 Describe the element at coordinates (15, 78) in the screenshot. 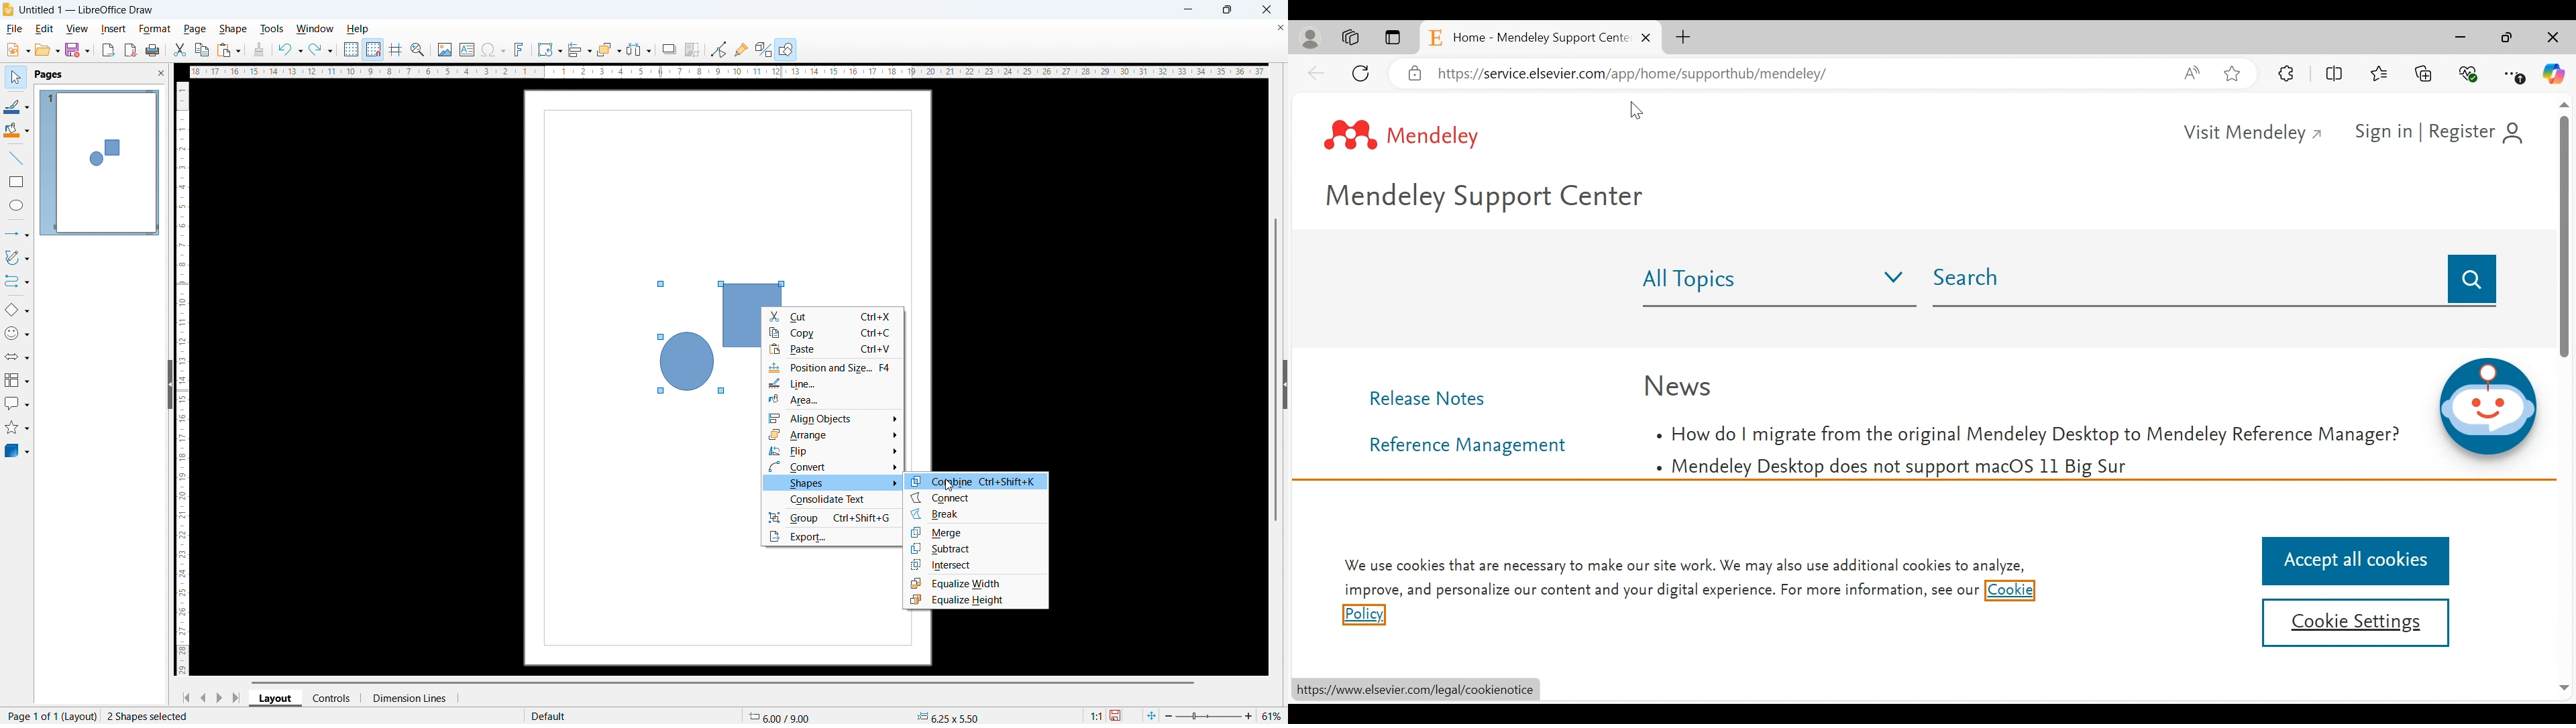

I see `select` at that location.